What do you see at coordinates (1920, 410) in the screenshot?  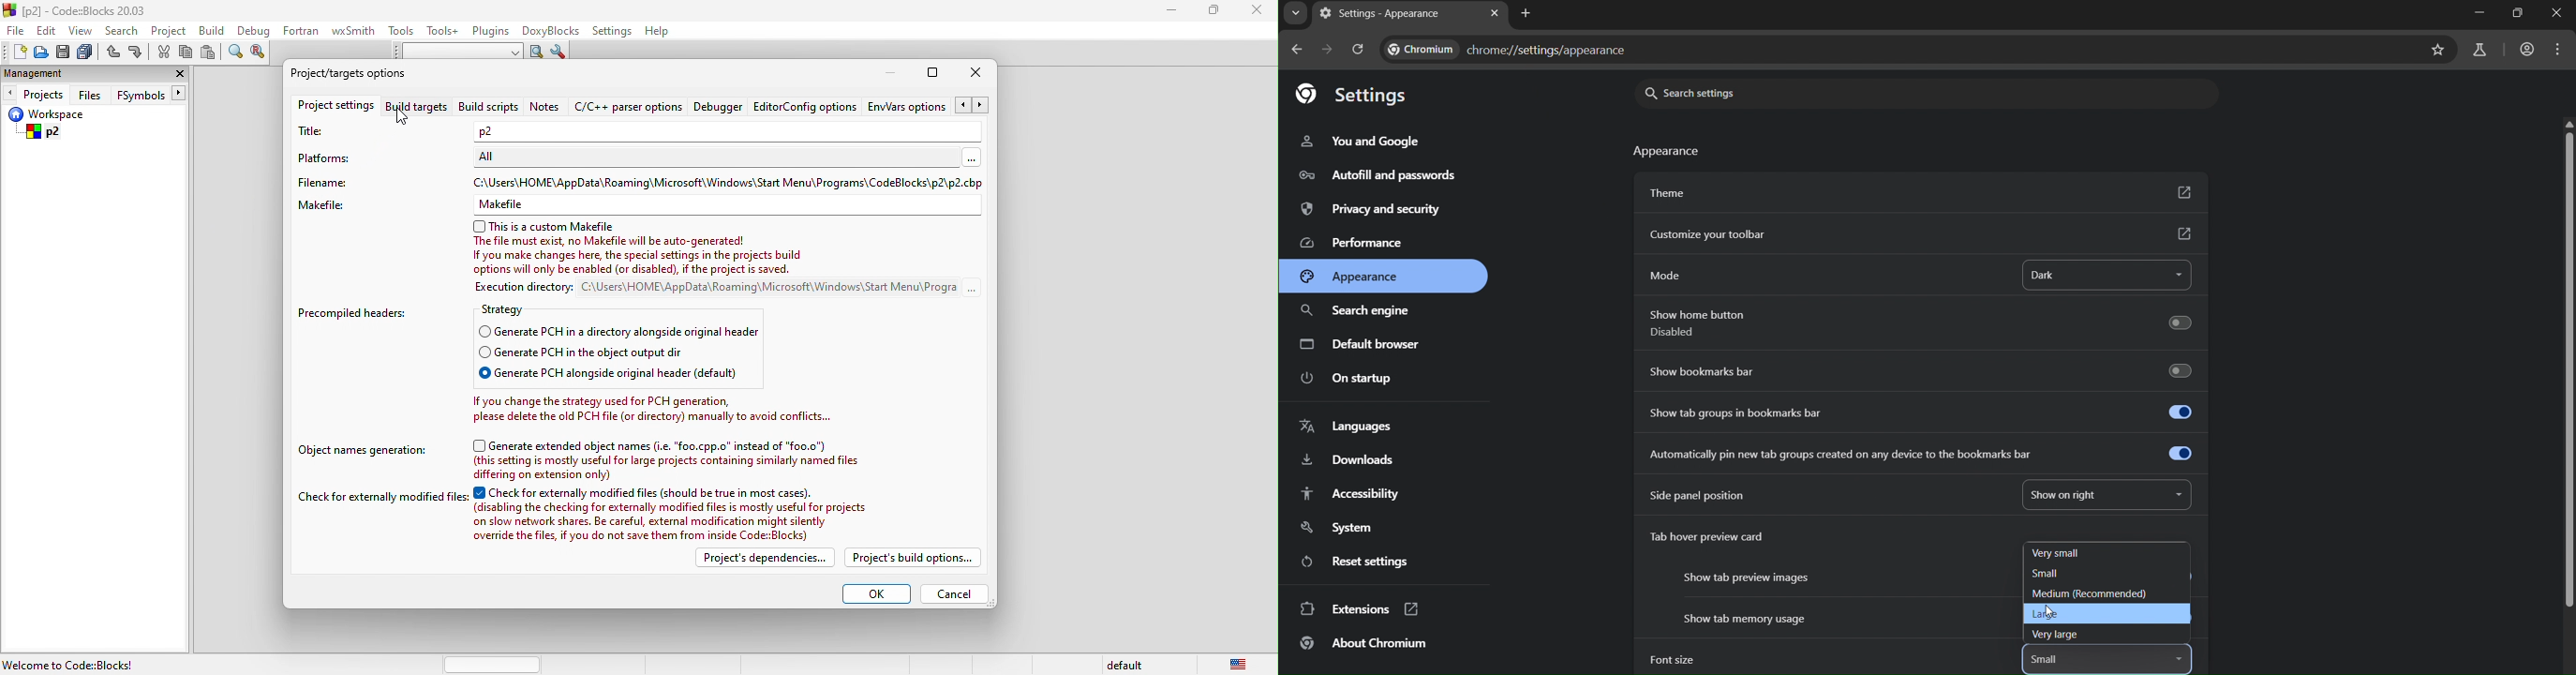 I see `show tab groups in bookmarks bar` at bounding box center [1920, 410].